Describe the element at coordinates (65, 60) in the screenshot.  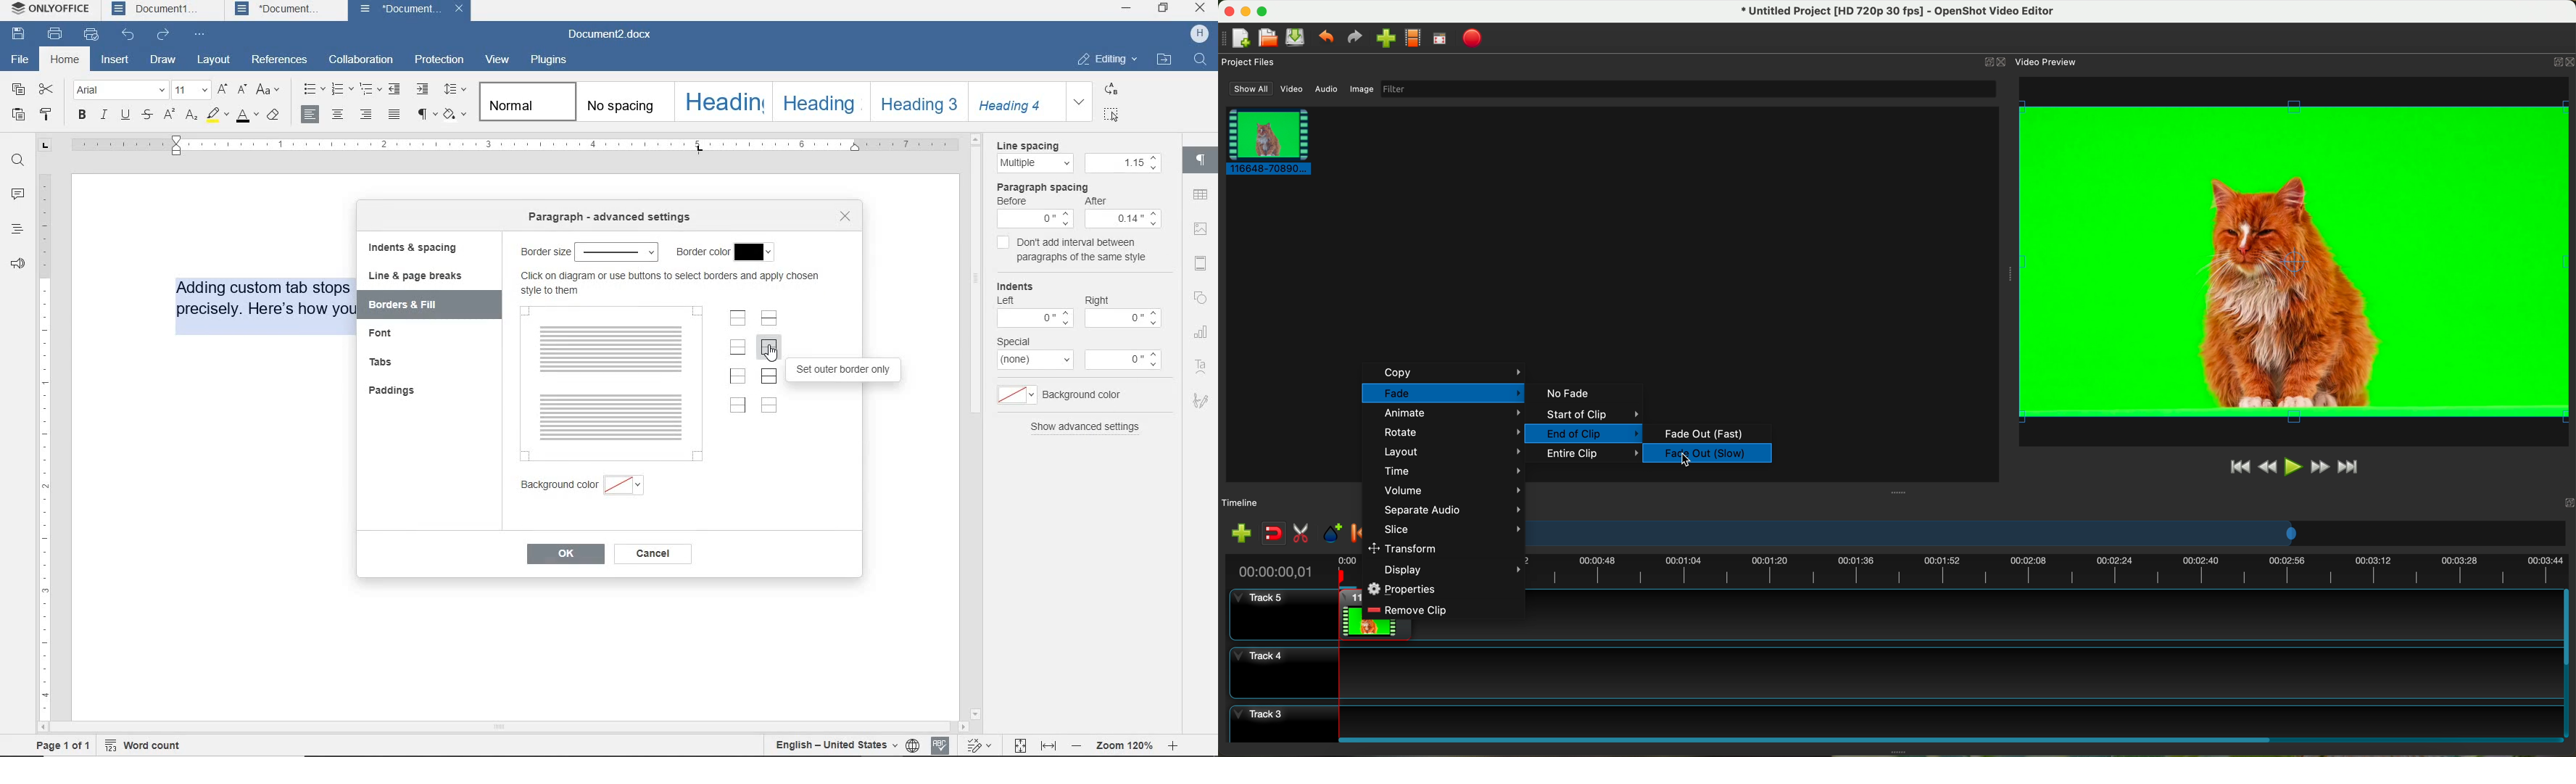
I see `home` at that location.